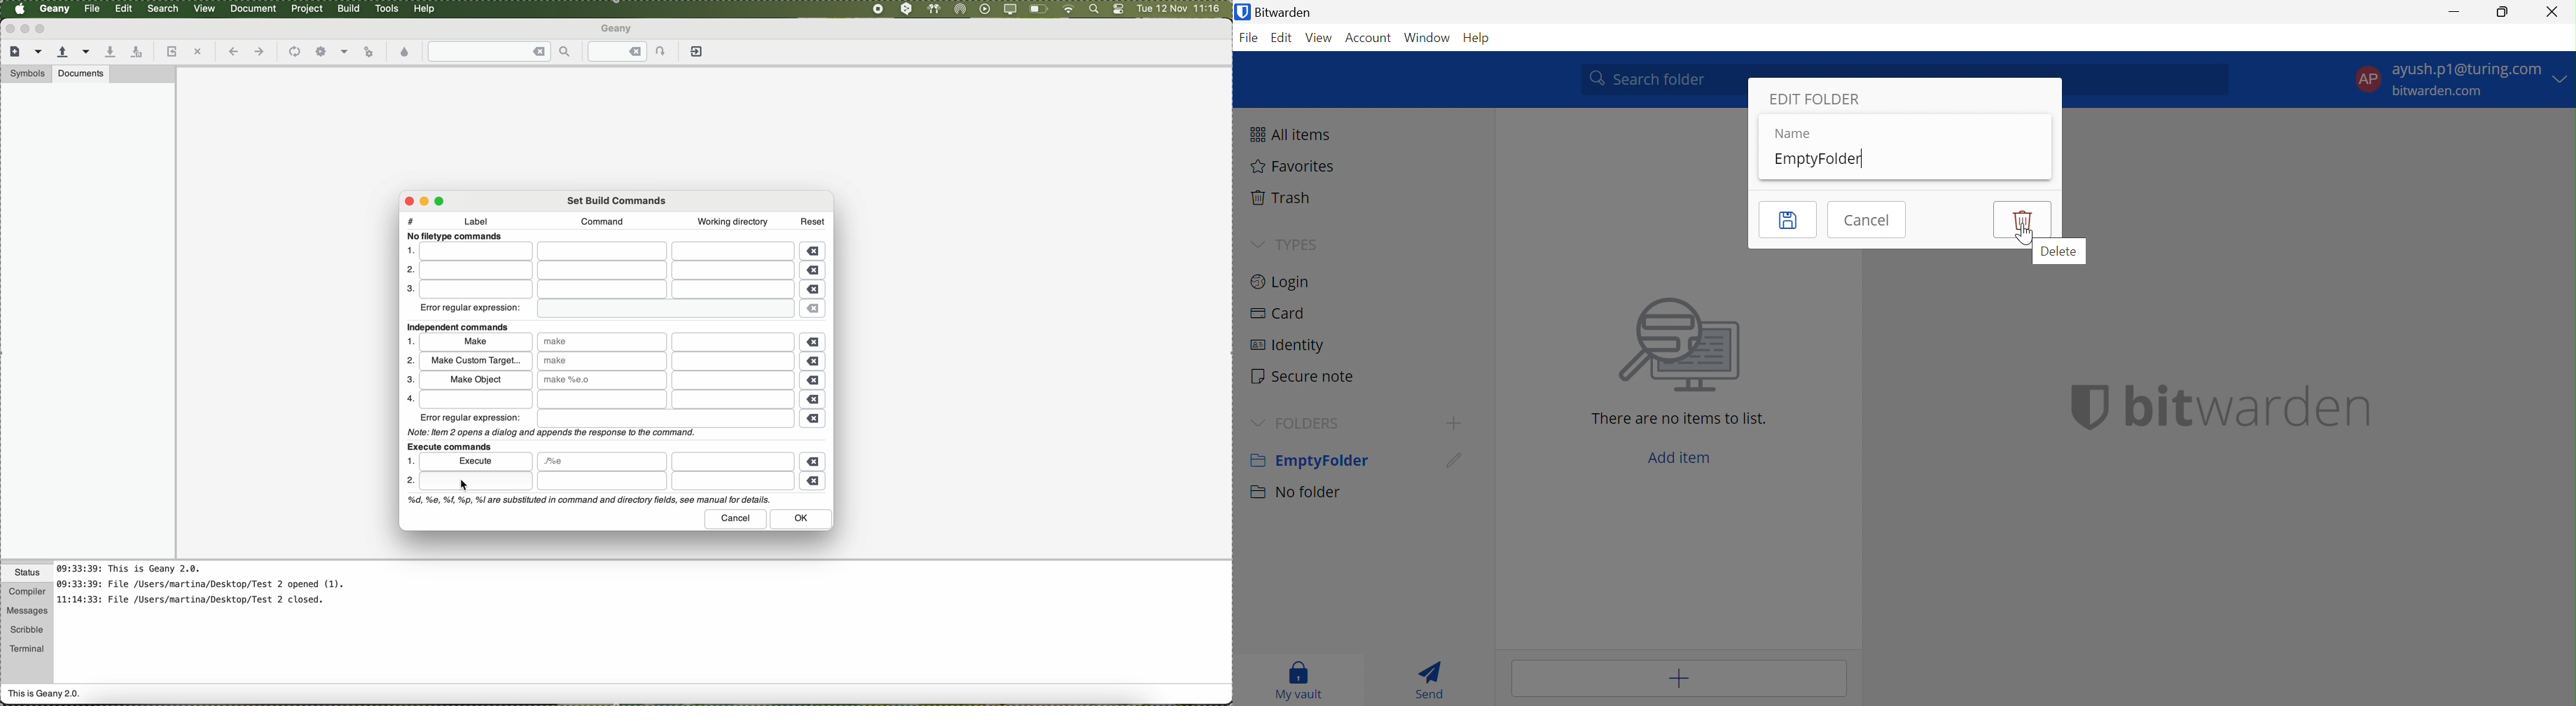 The width and height of the screenshot is (2576, 728). I want to click on Secure note, so click(1302, 377).